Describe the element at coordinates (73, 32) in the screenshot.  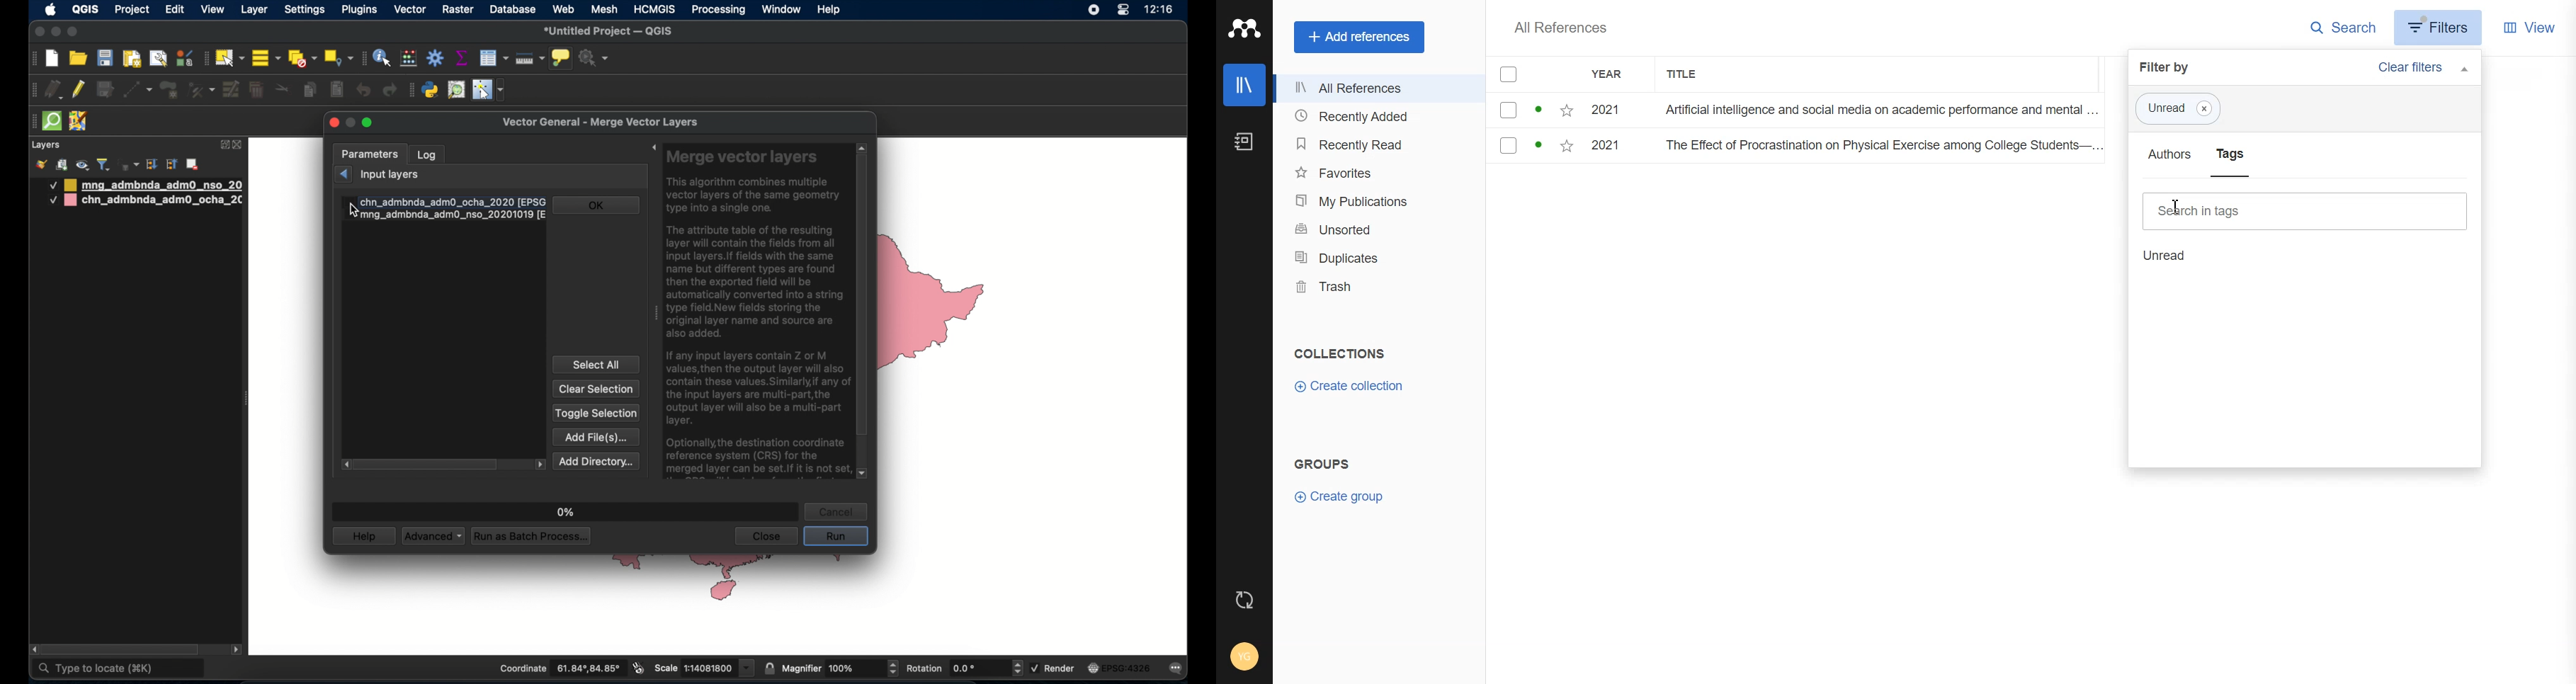
I see `maximize` at that location.